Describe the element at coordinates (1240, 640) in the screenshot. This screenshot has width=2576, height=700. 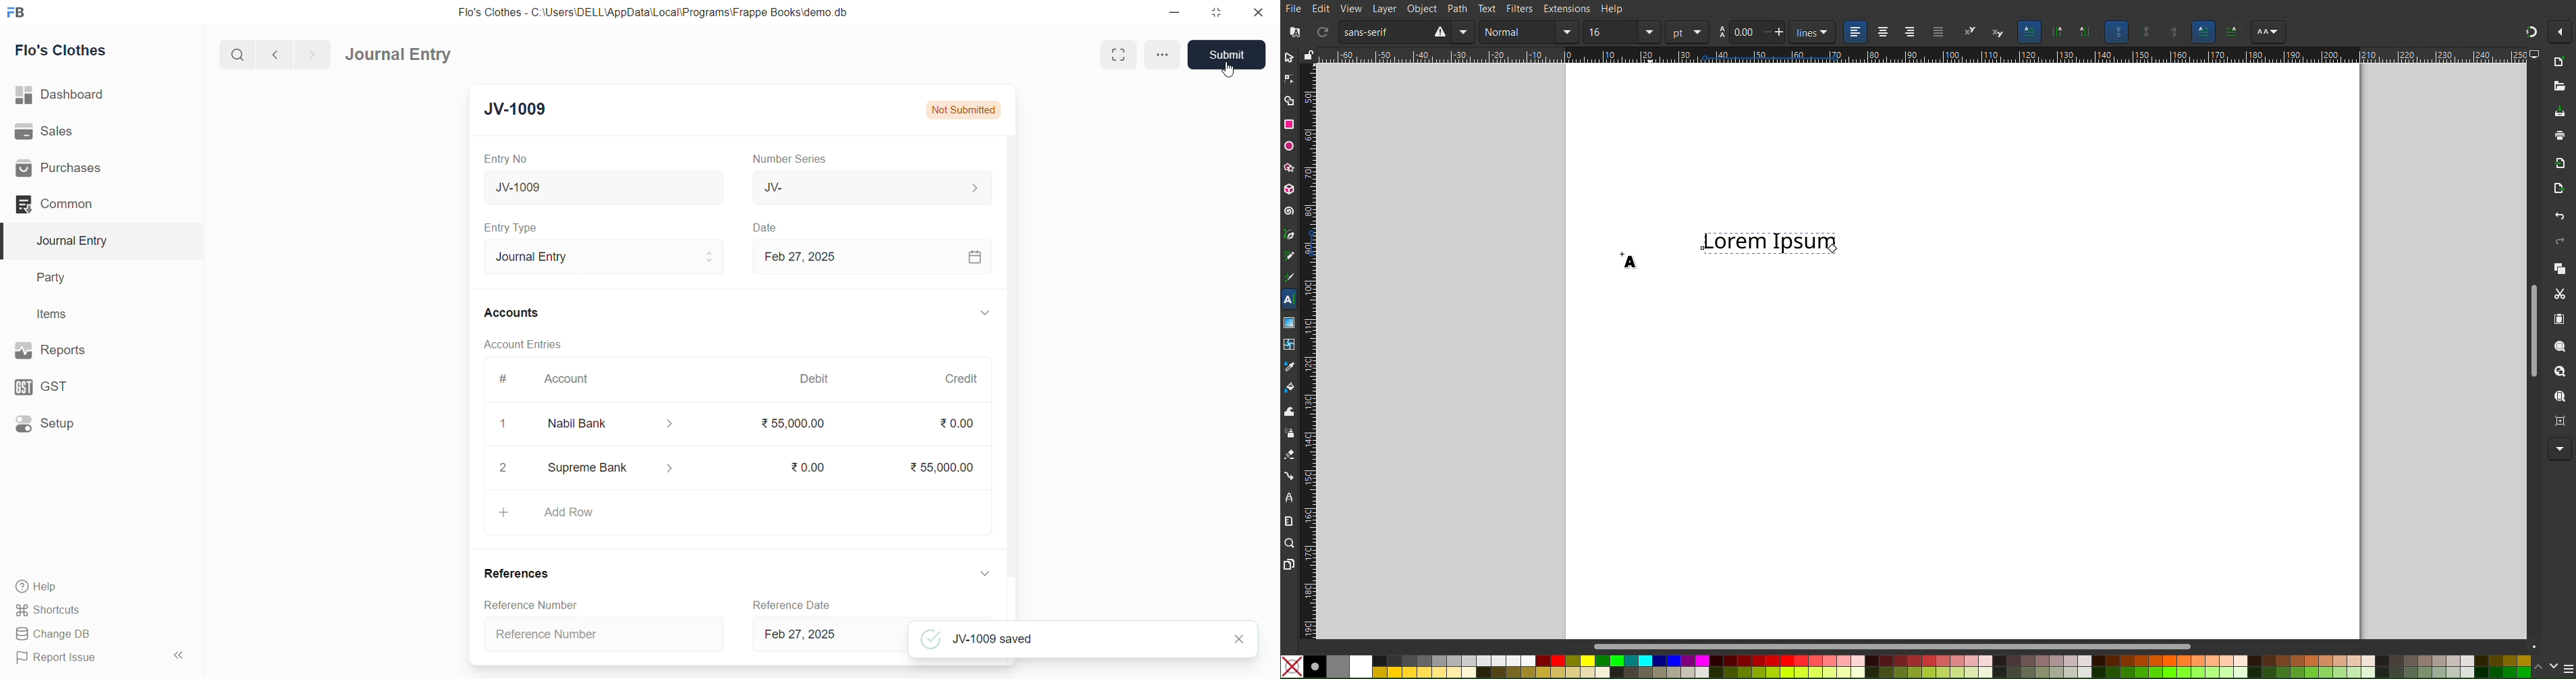
I see `CLOSE` at that location.